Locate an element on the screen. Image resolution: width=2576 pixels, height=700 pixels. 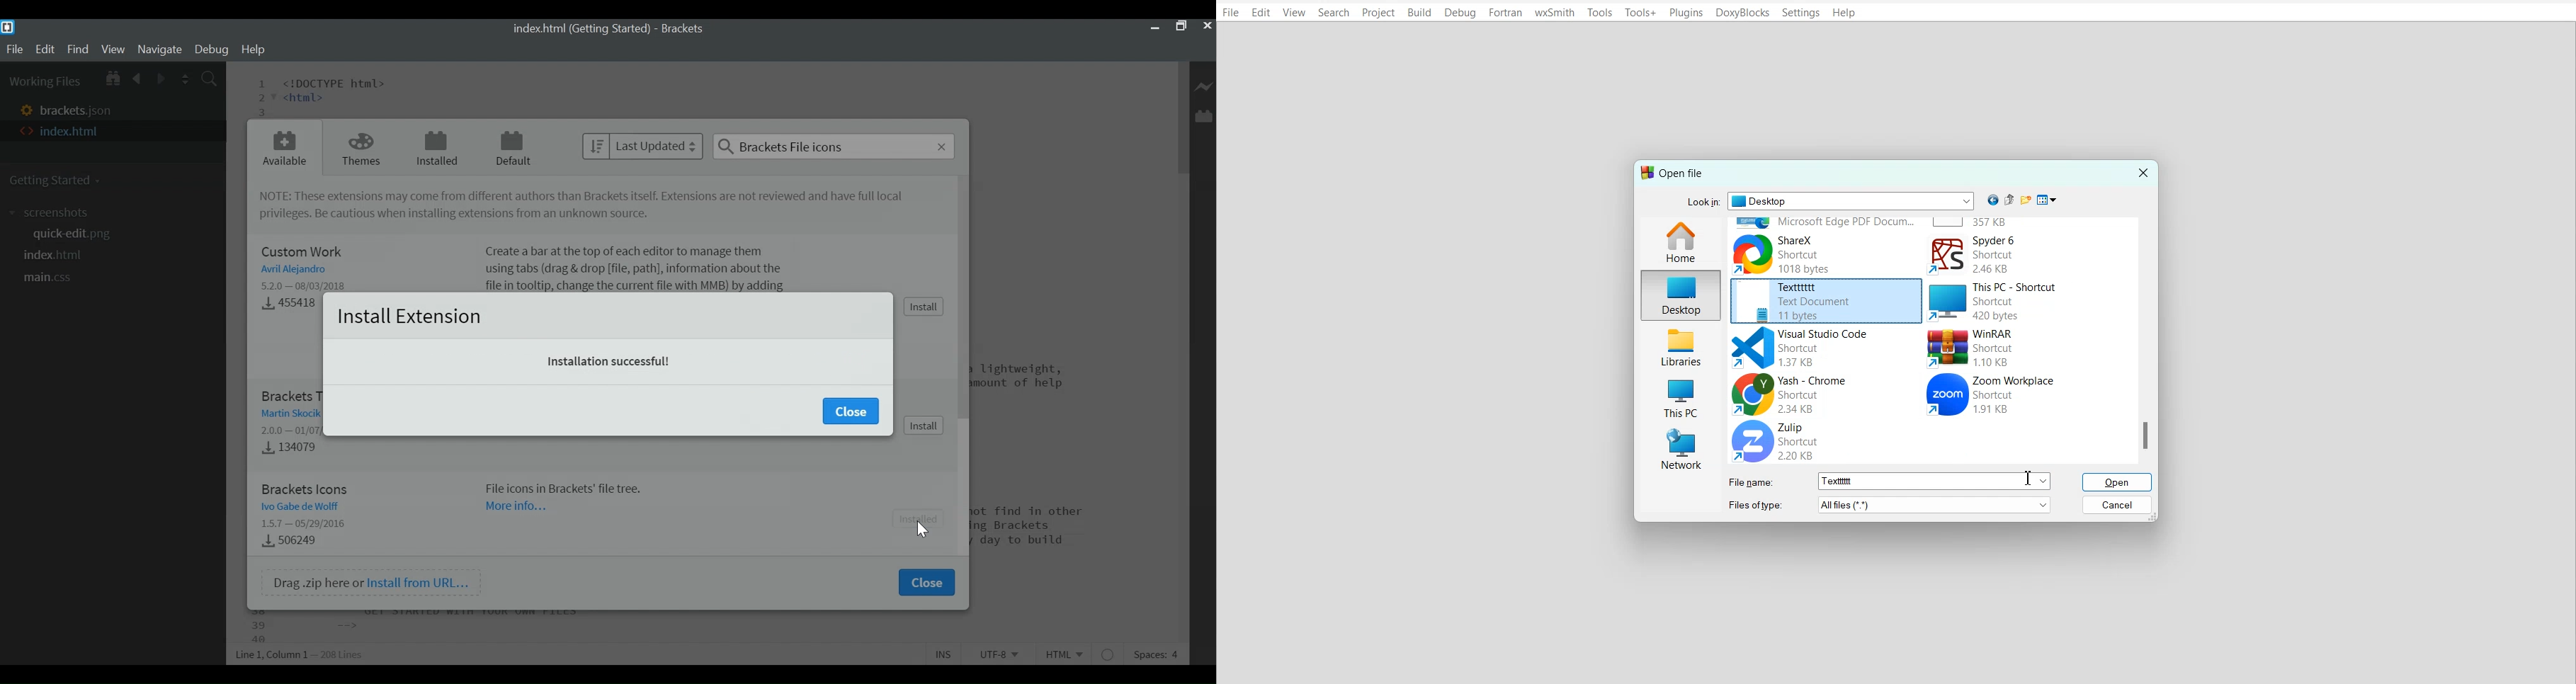
File Encoding is located at coordinates (997, 654).